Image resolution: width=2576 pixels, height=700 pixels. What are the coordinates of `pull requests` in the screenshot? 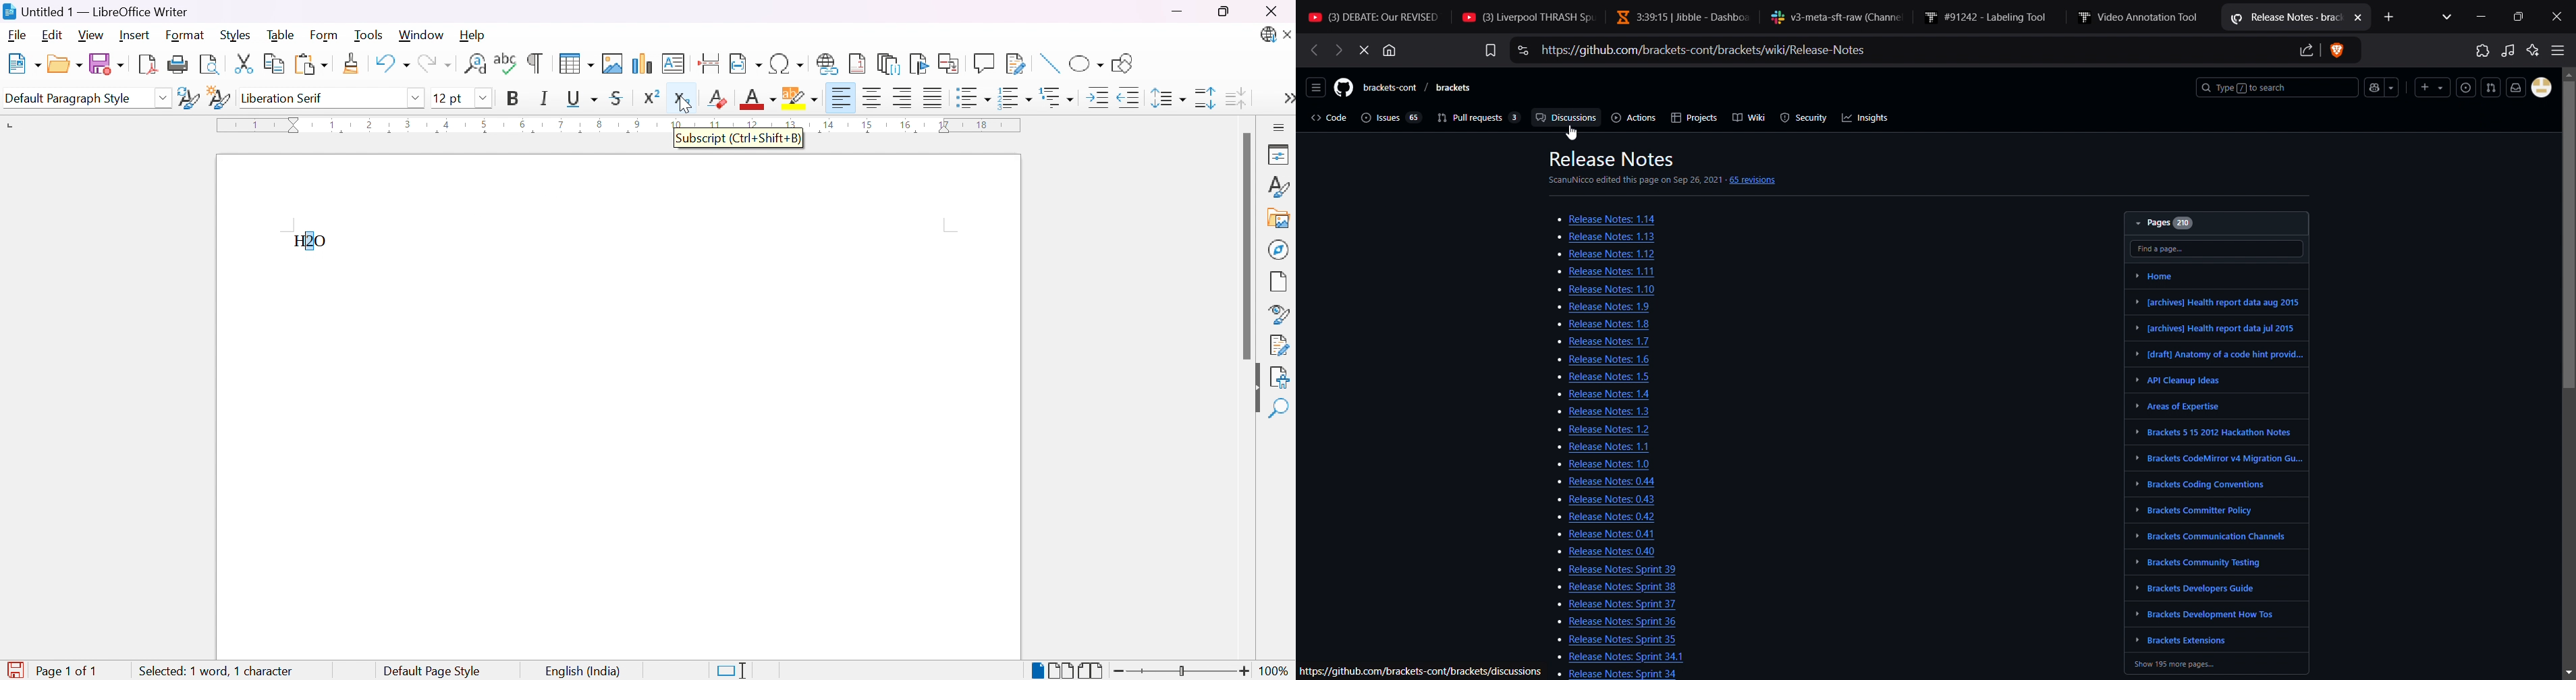 It's located at (1474, 117).